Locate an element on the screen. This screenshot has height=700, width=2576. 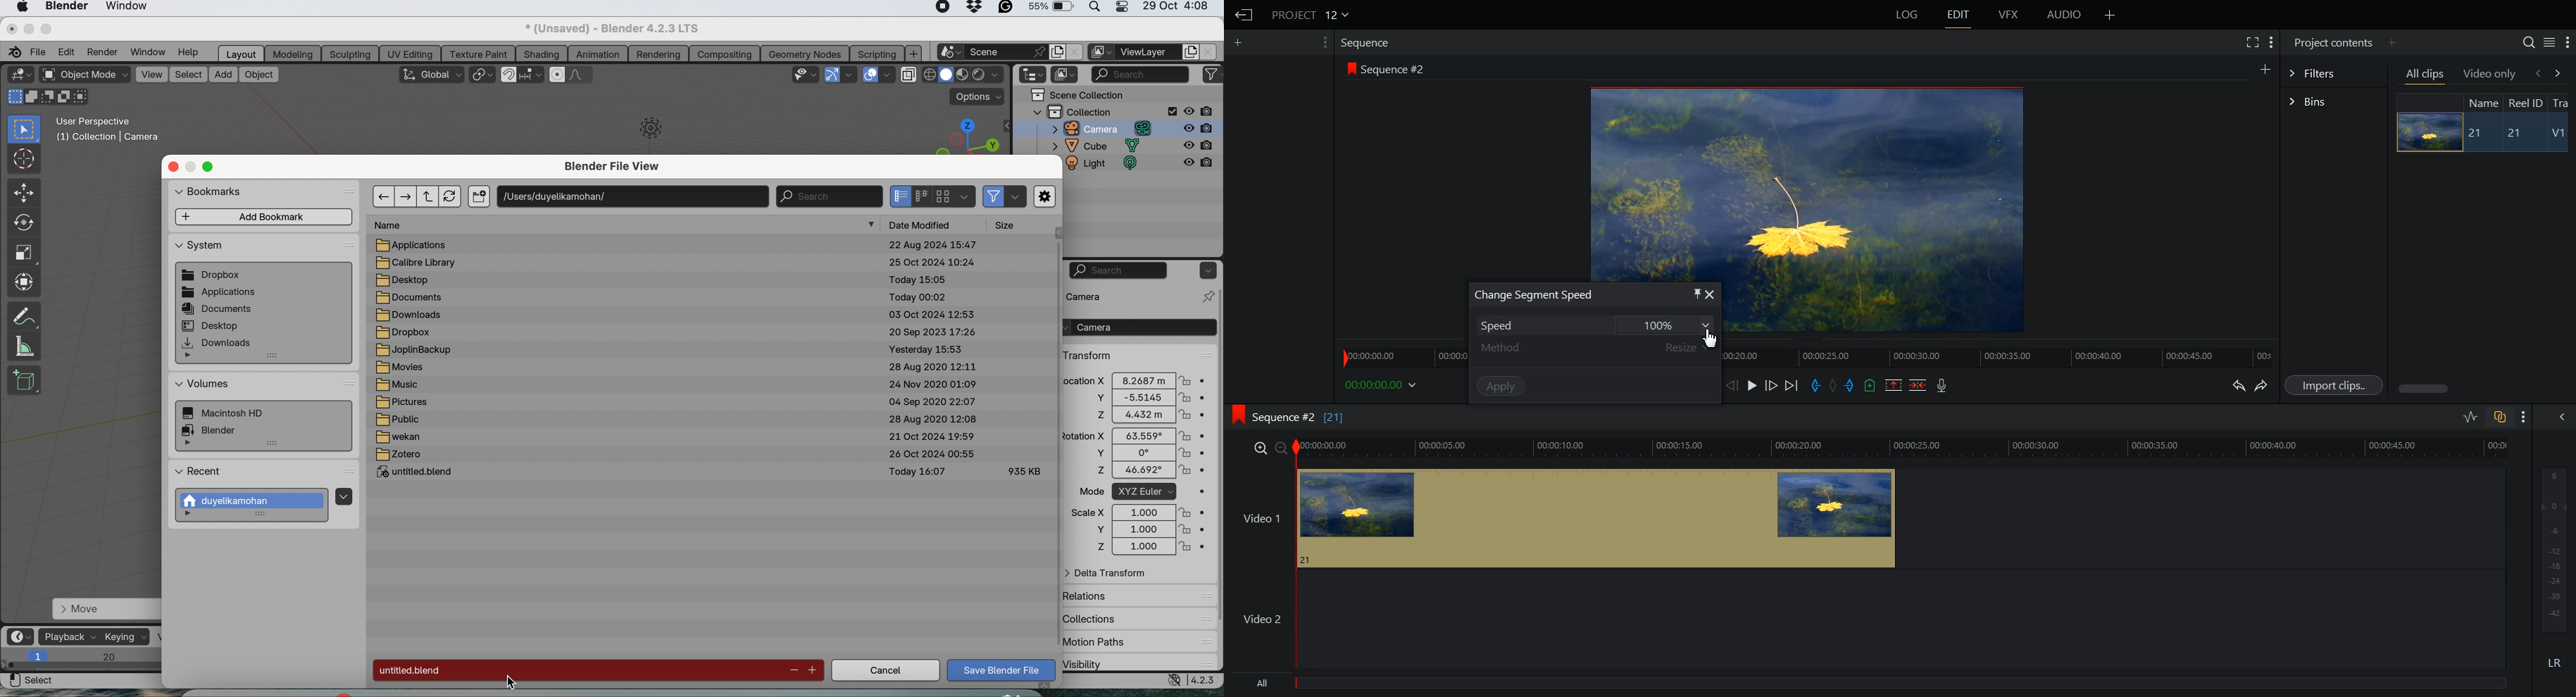
/Users/duyelikamohan/ is located at coordinates (634, 195).